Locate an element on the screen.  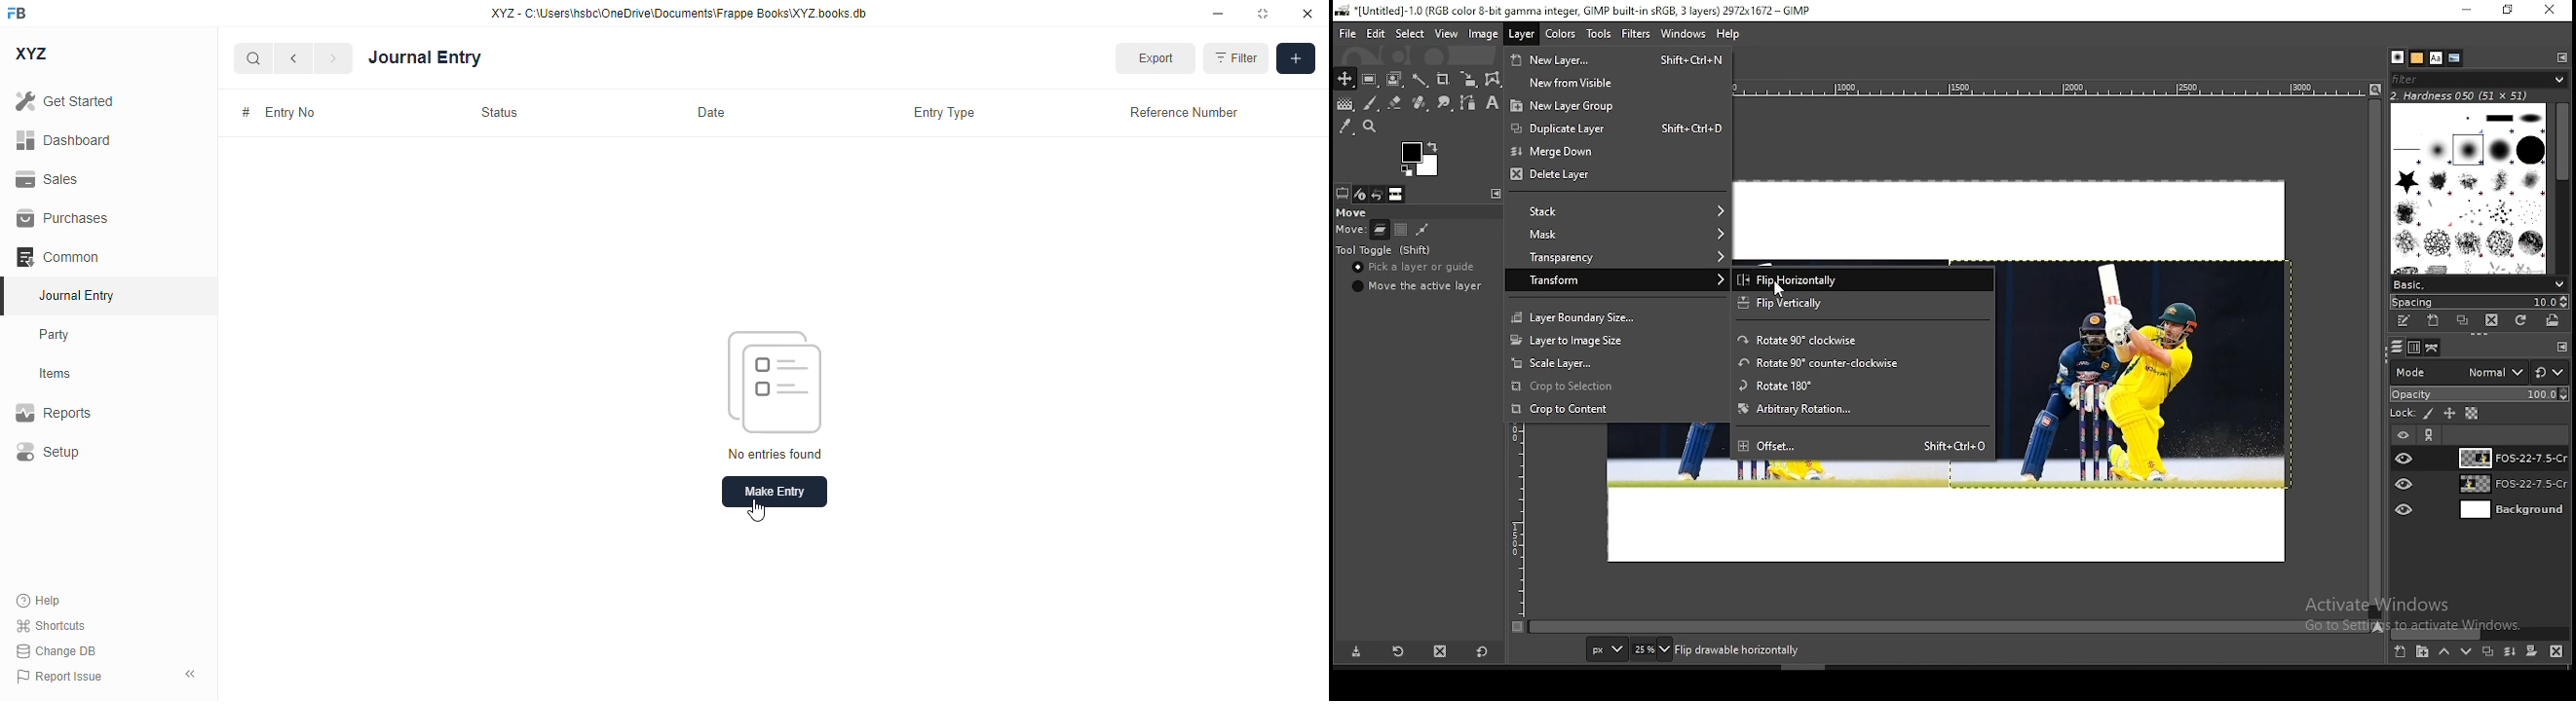
reference number is located at coordinates (1184, 112).